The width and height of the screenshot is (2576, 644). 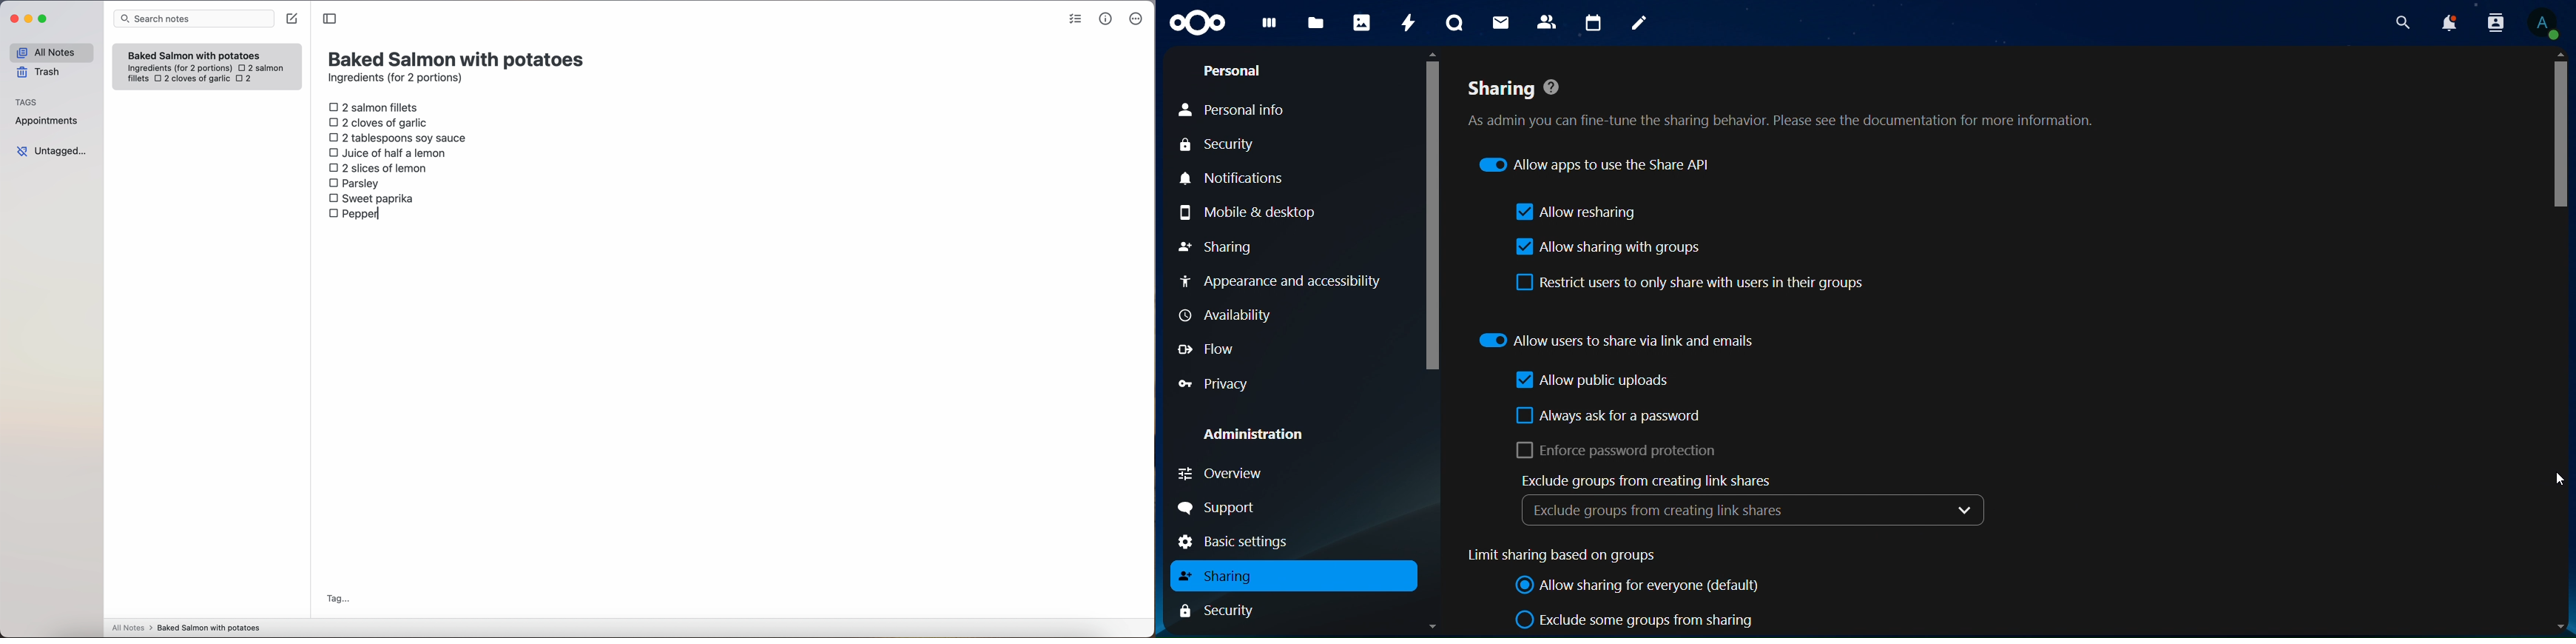 I want to click on maximize, so click(x=44, y=18).